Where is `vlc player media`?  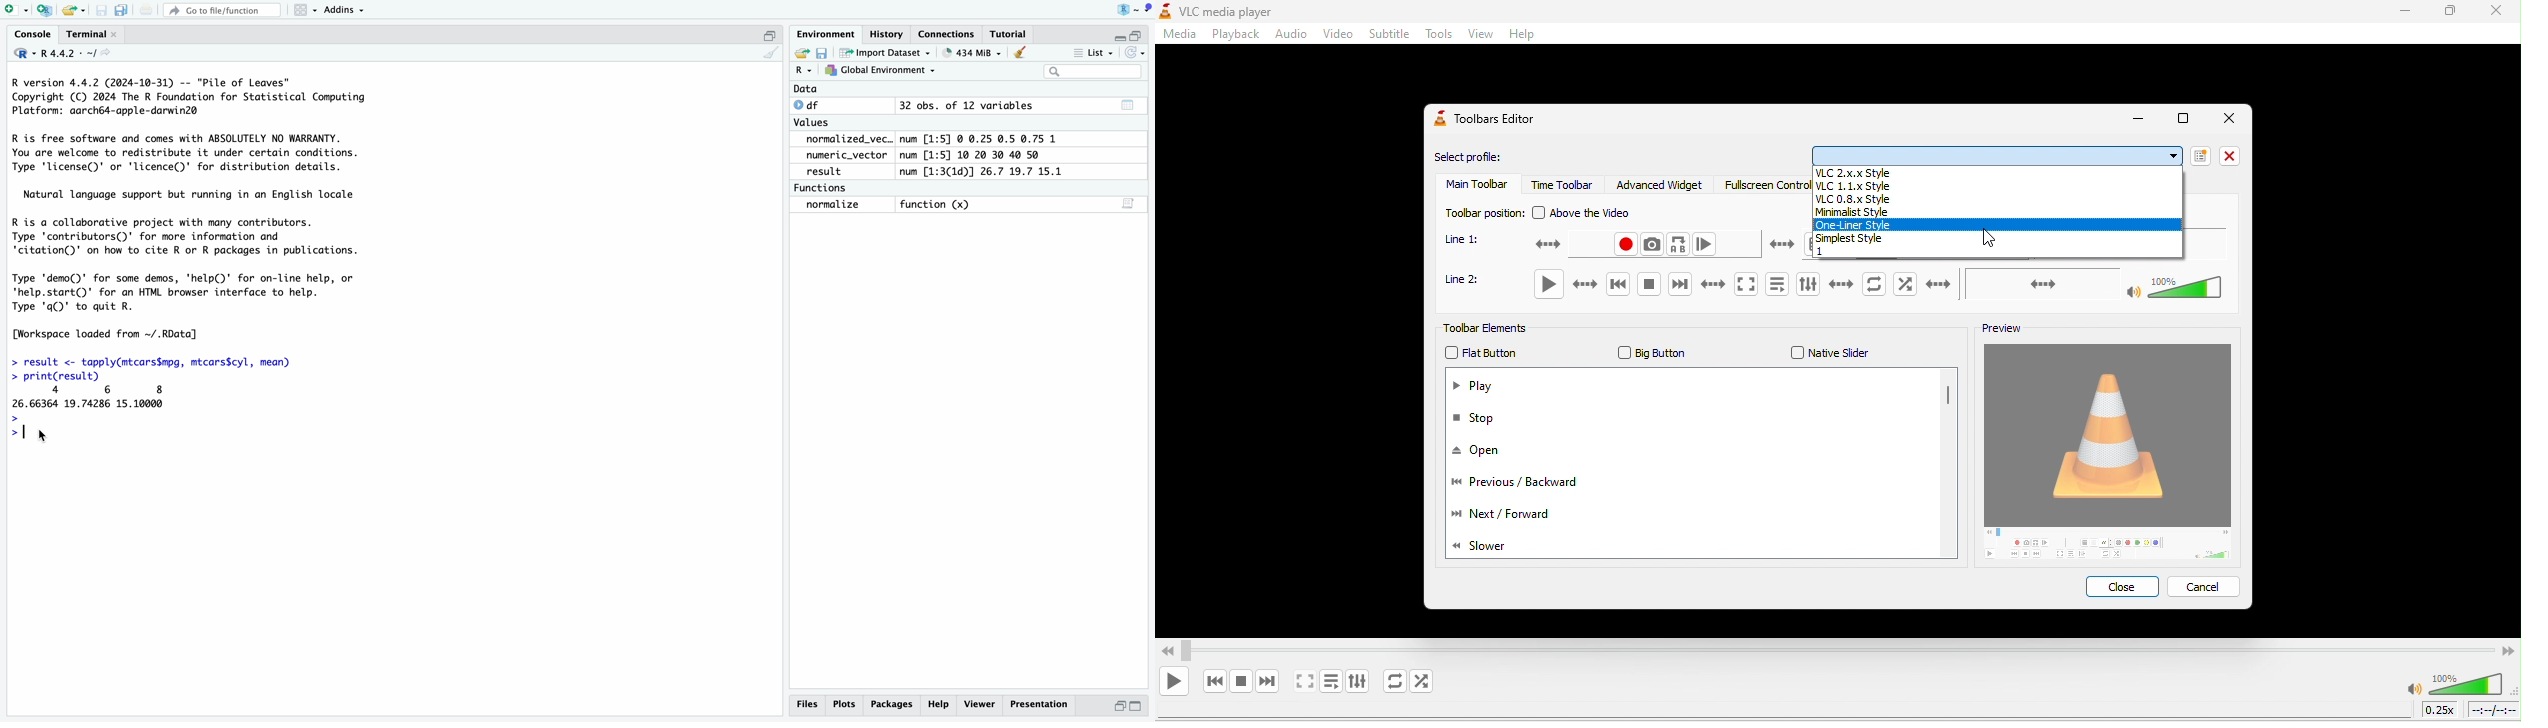 vlc player media is located at coordinates (1251, 10).